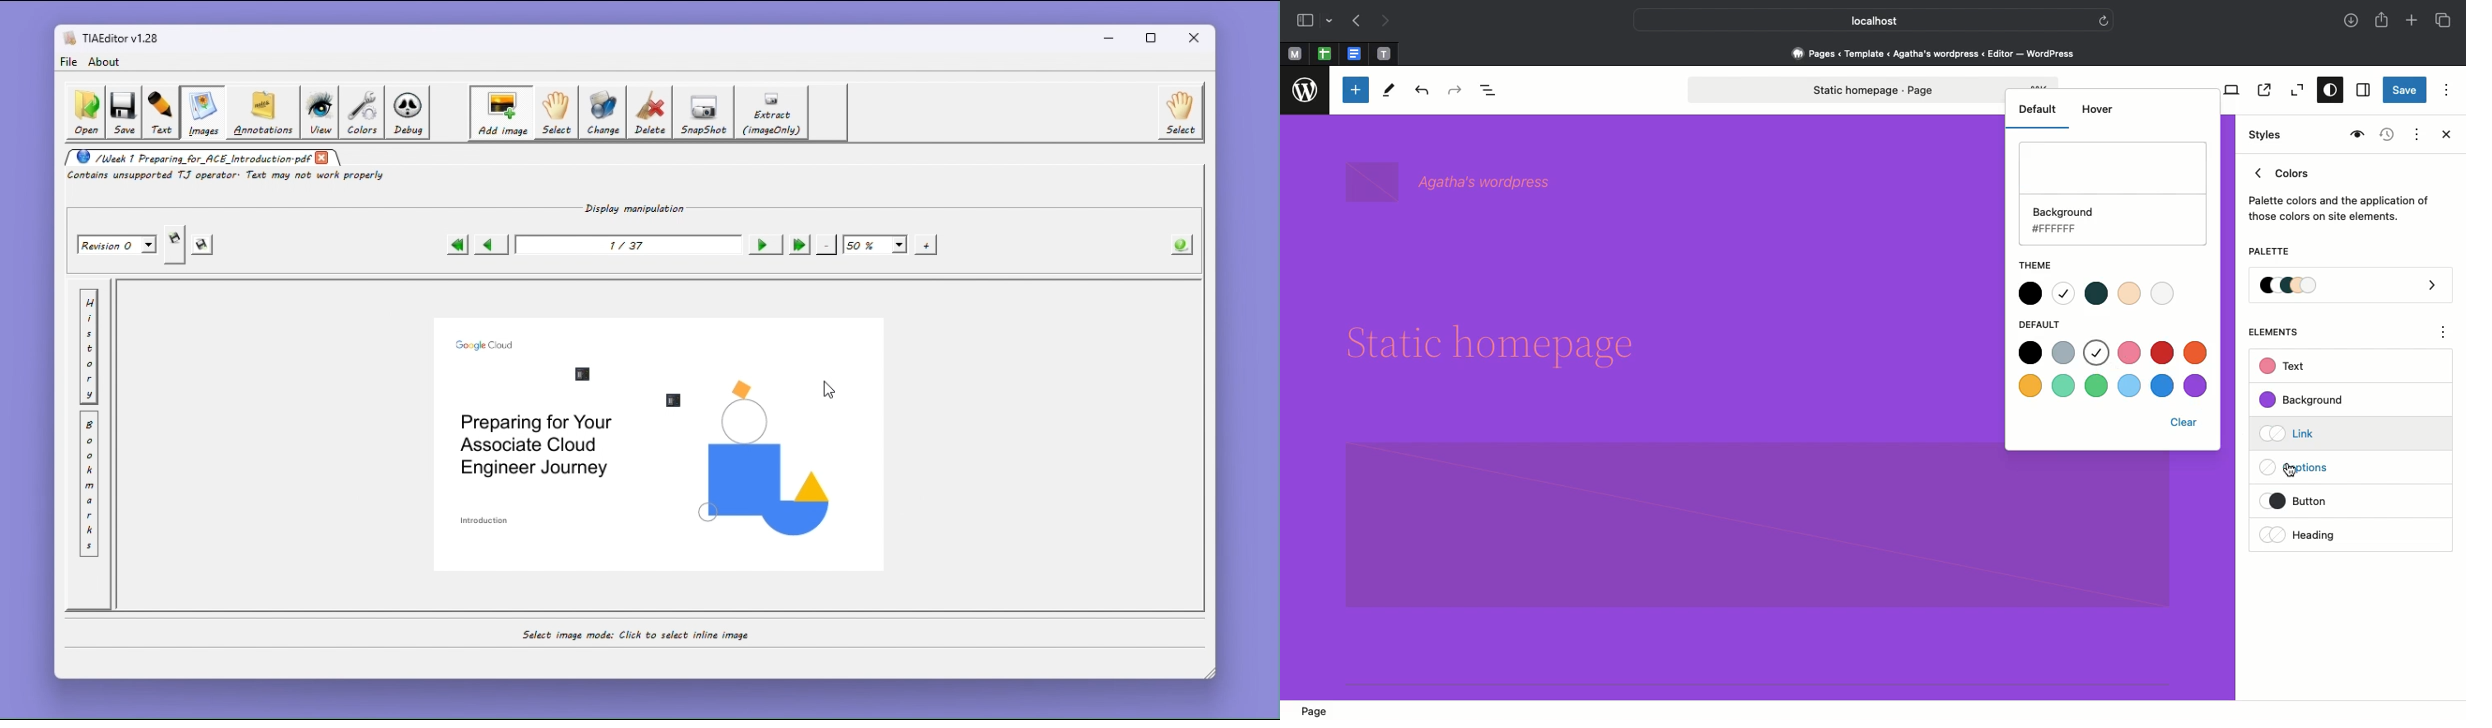  I want to click on Redo, so click(1457, 91).